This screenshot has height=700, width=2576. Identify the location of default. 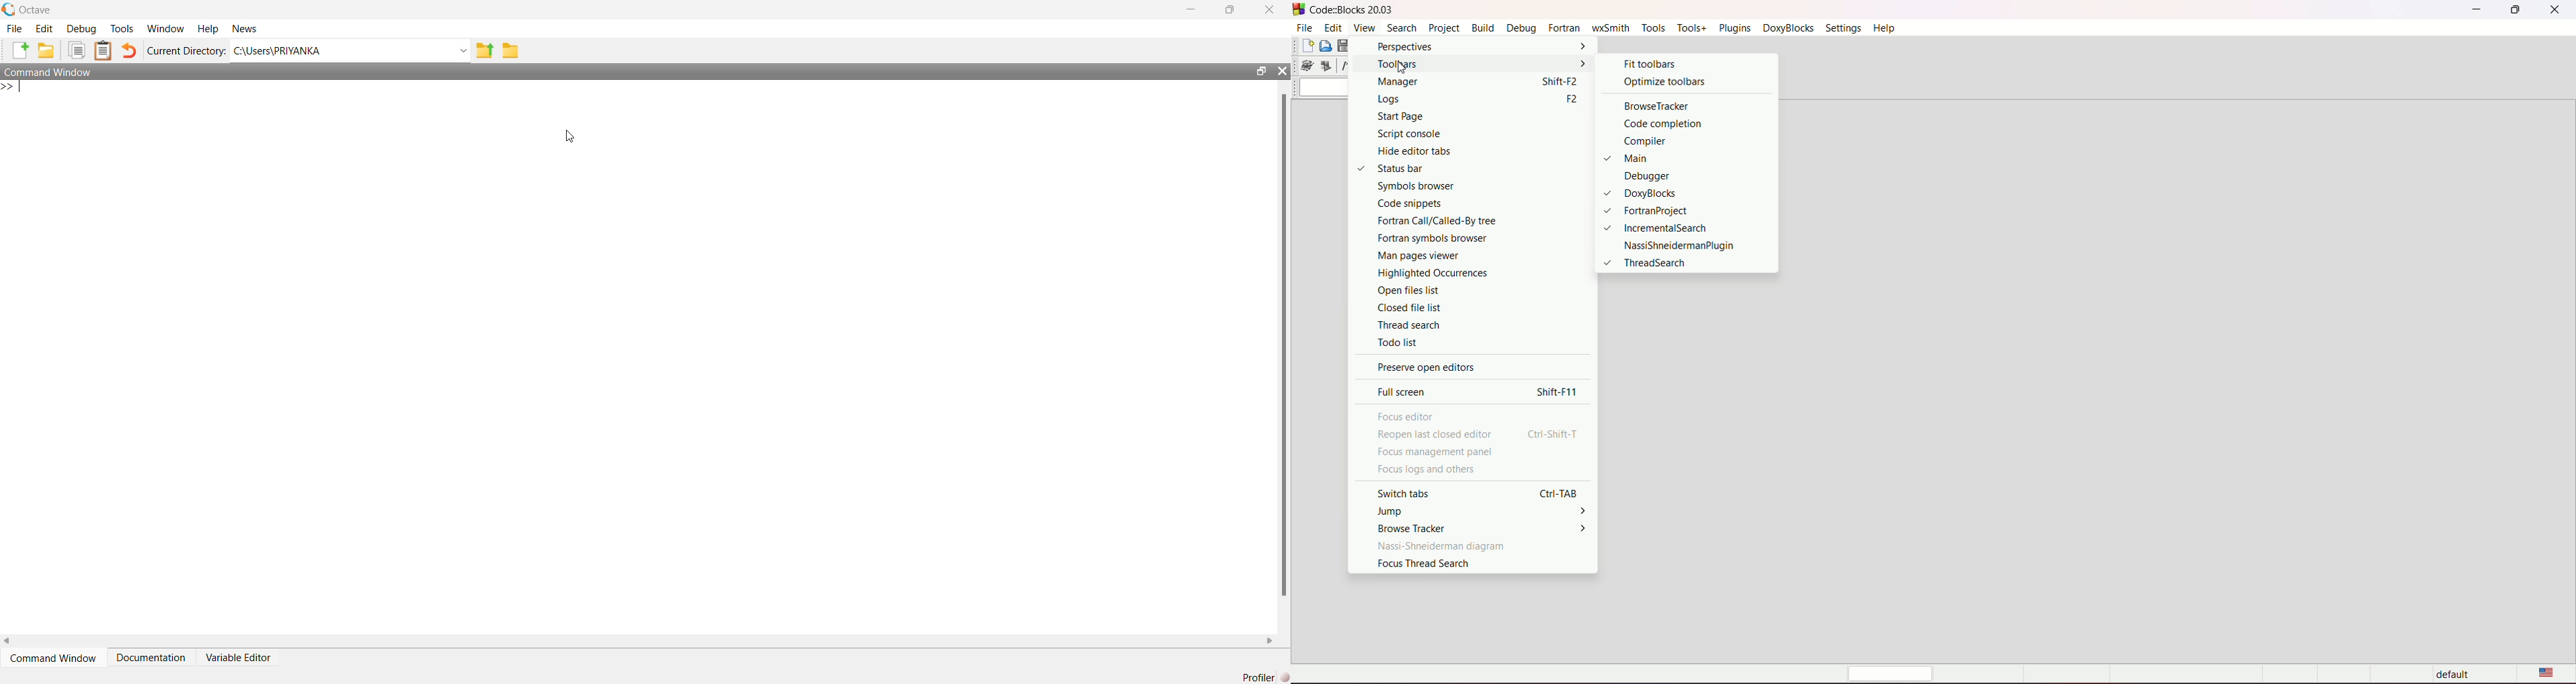
(2456, 675).